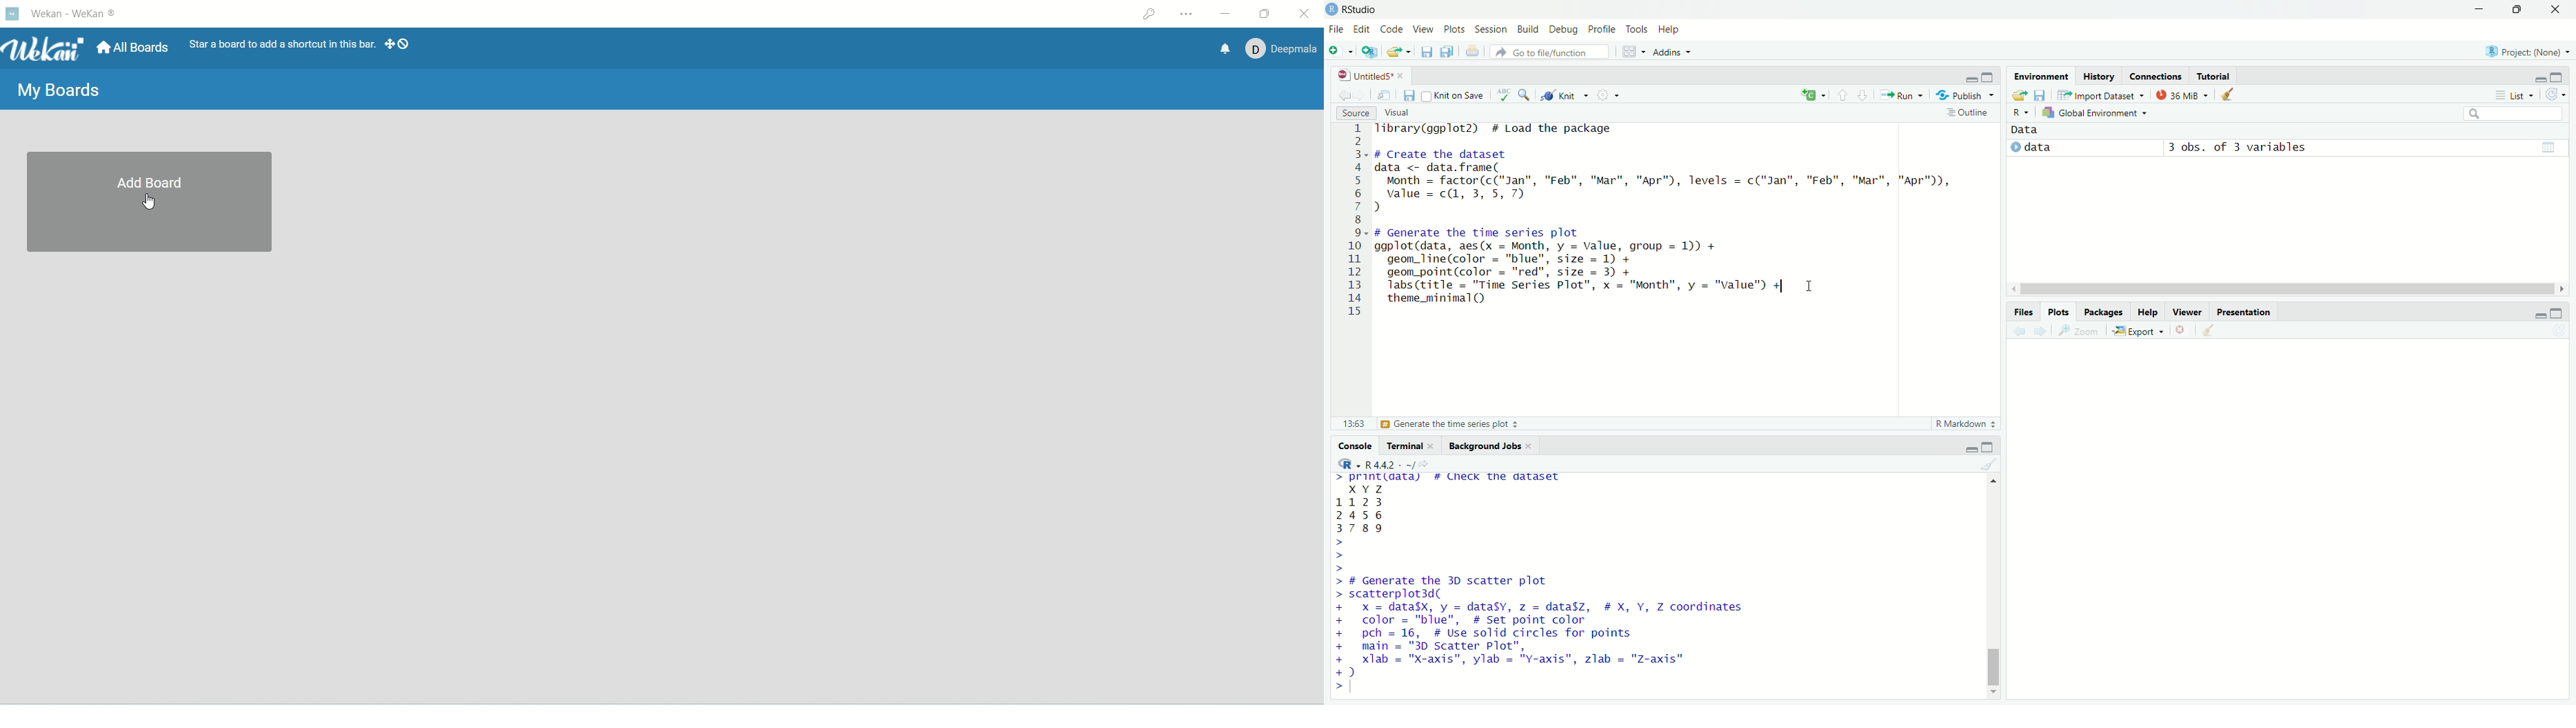 Image resolution: width=2576 pixels, height=728 pixels. What do you see at coordinates (1332, 10) in the screenshot?
I see `logo` at bounding box center [1332, 10].